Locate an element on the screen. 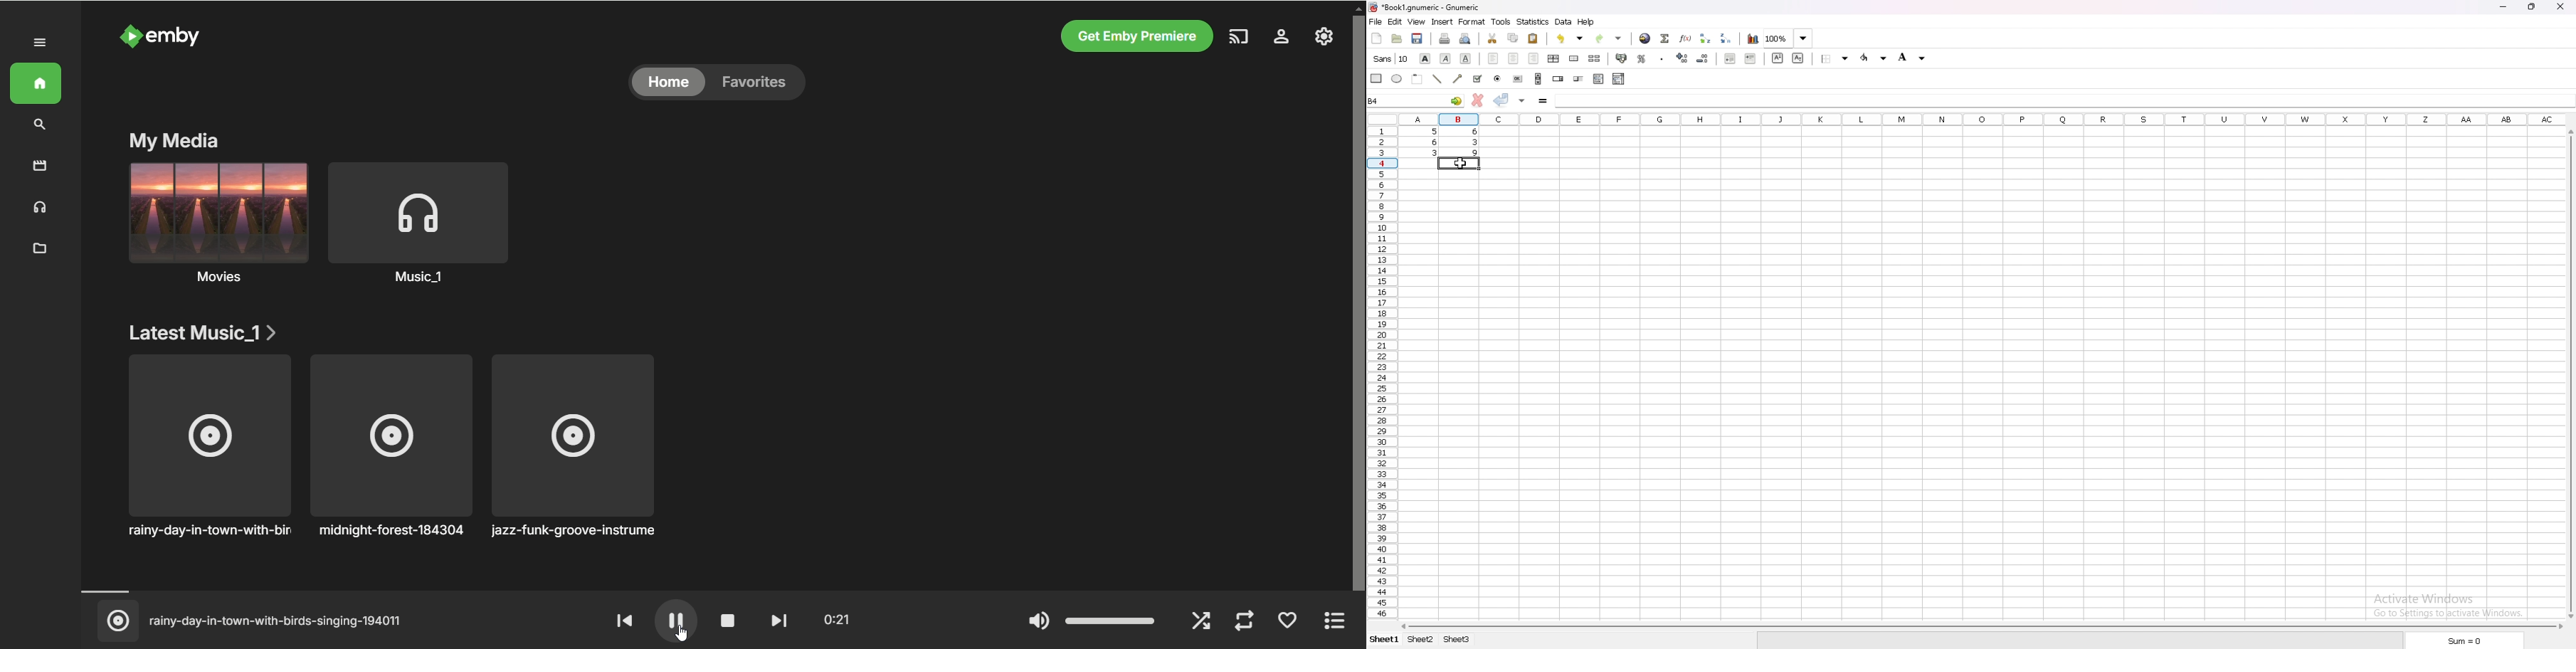 Image resolution: width=2576 pixels, height=672 pixels. rainy-day-in-town-with-birds singing is located at coordinates (204, 445).